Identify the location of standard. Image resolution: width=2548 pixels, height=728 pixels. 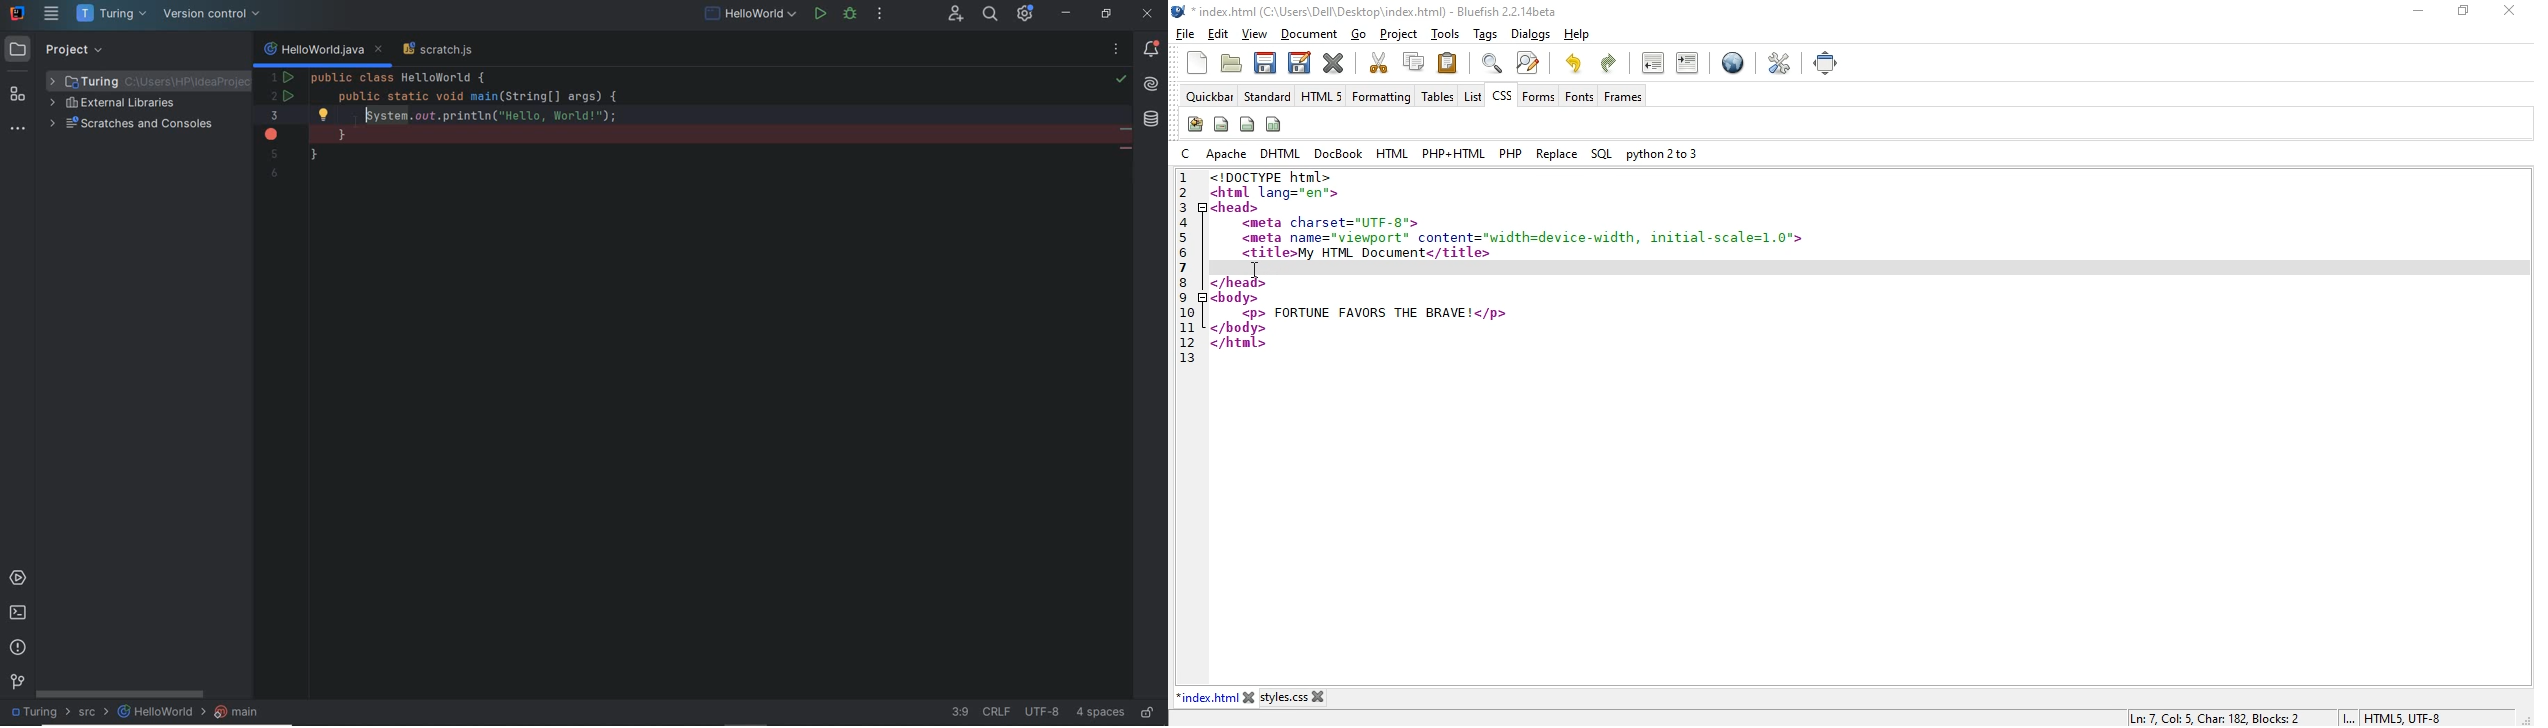
(1268, 97).